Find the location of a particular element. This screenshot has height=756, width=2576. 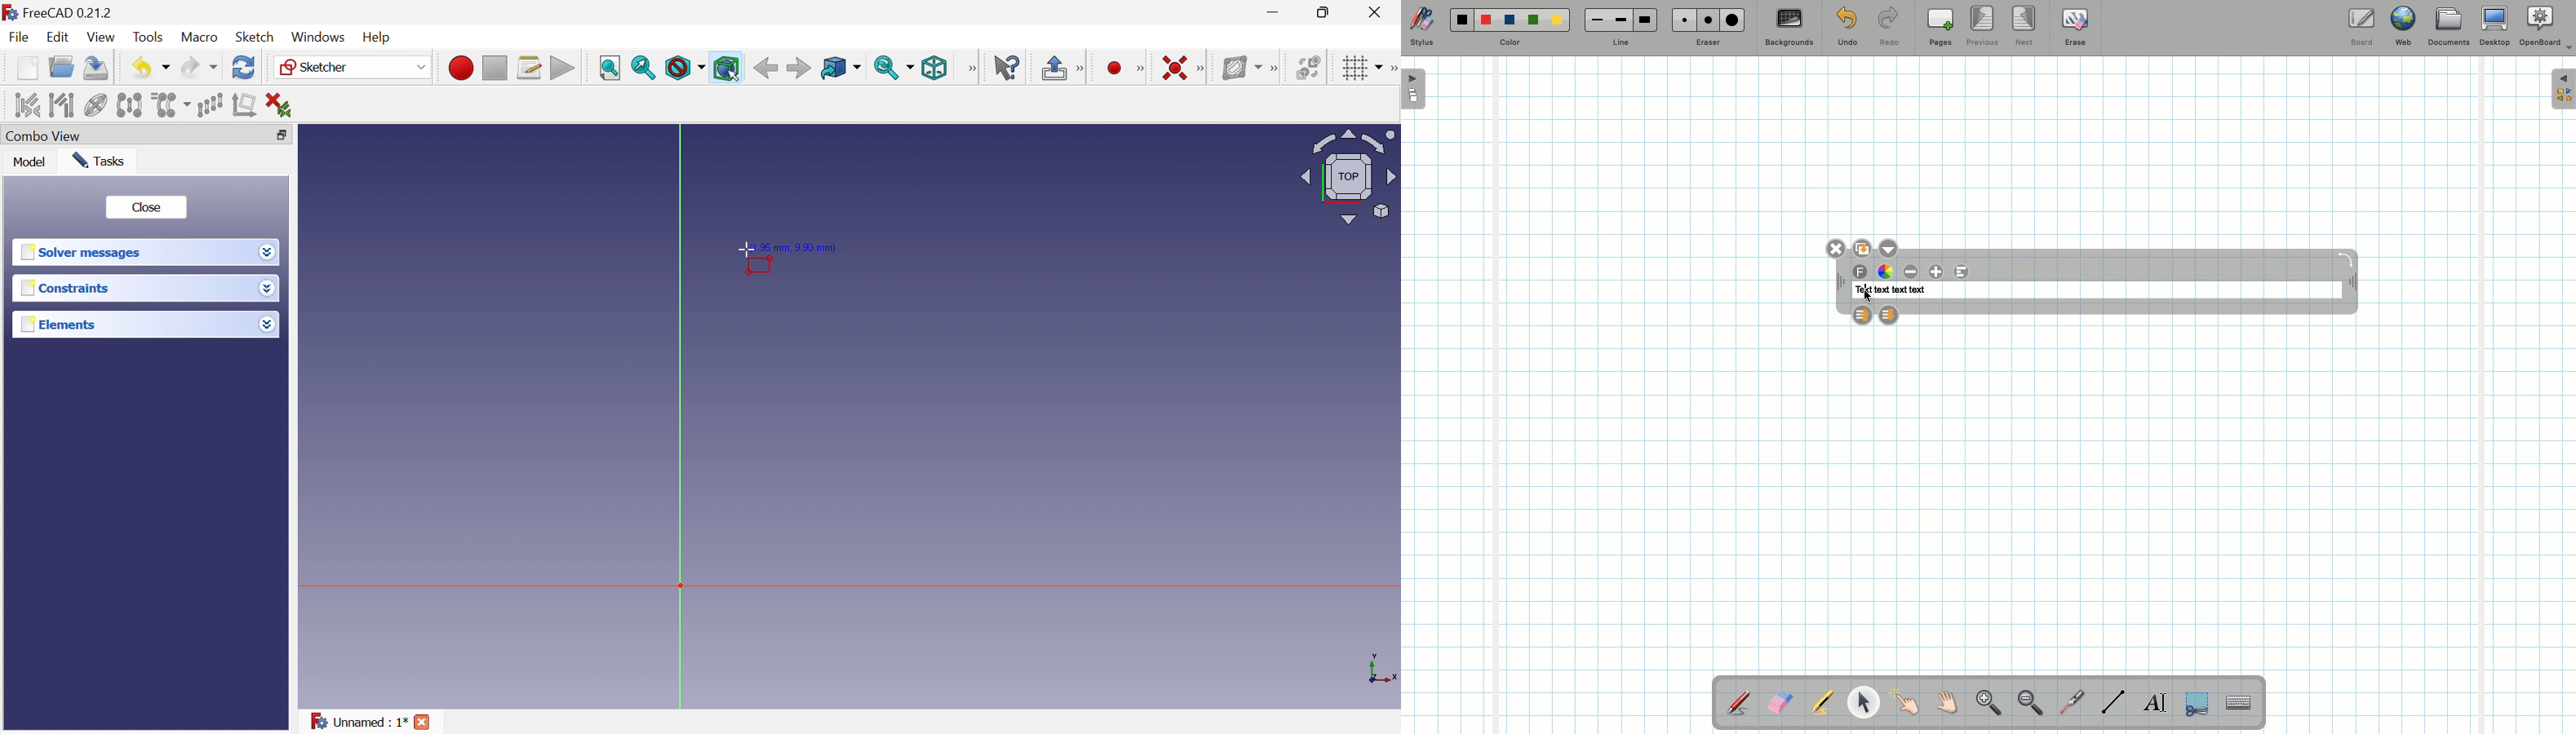

Model is located at coordinates (29, 162).